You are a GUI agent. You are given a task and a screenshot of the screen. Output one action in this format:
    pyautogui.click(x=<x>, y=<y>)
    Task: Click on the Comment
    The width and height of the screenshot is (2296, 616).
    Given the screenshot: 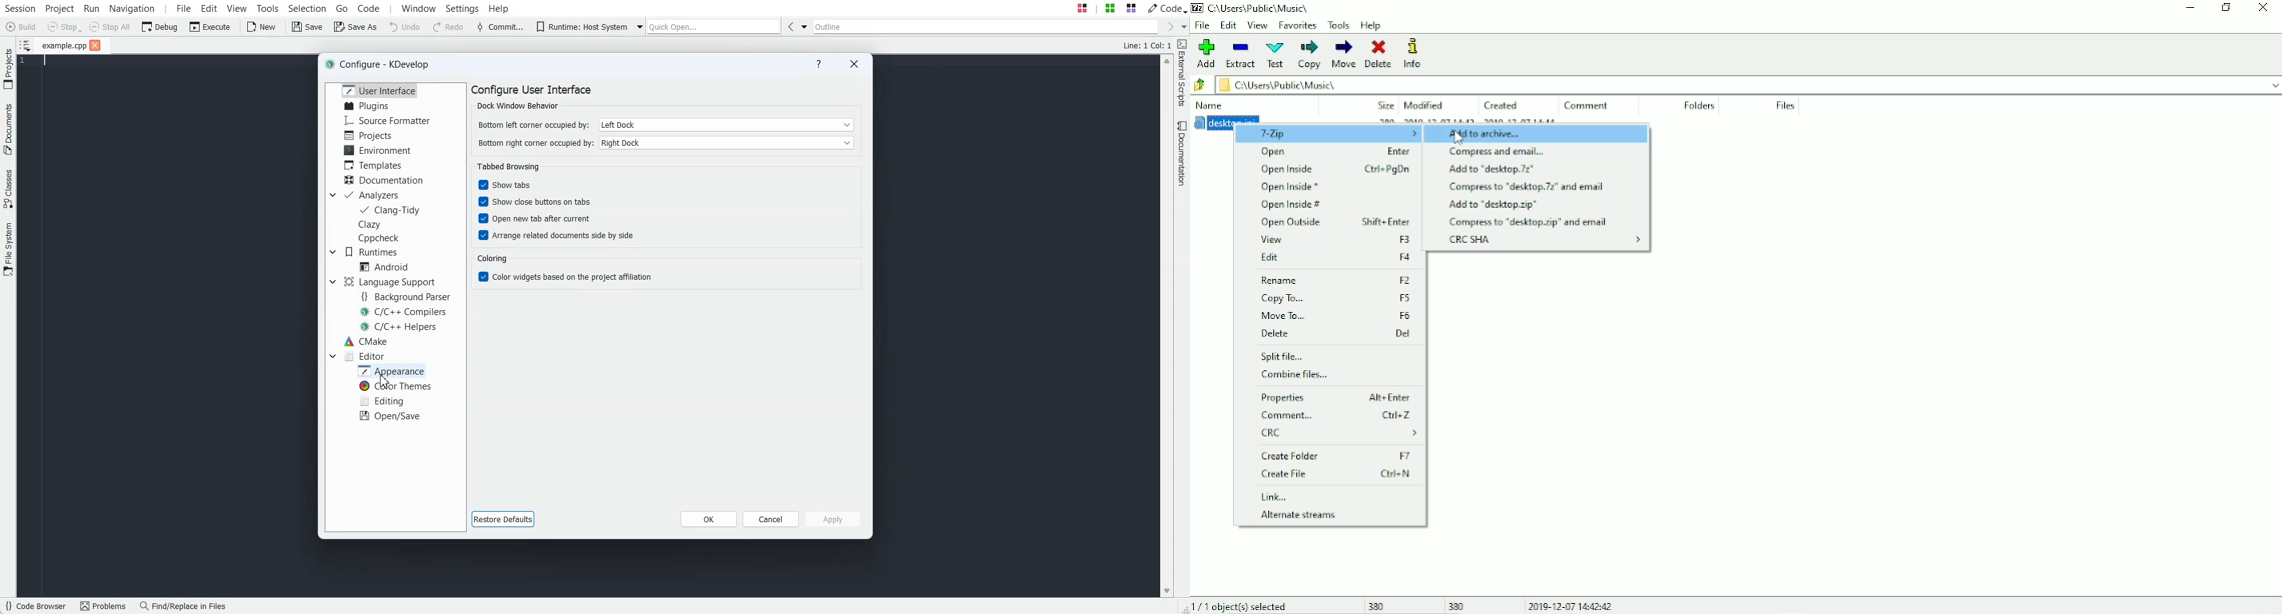 What is the action you would take?
    pyautogui.click(x=1335, y=416)
    